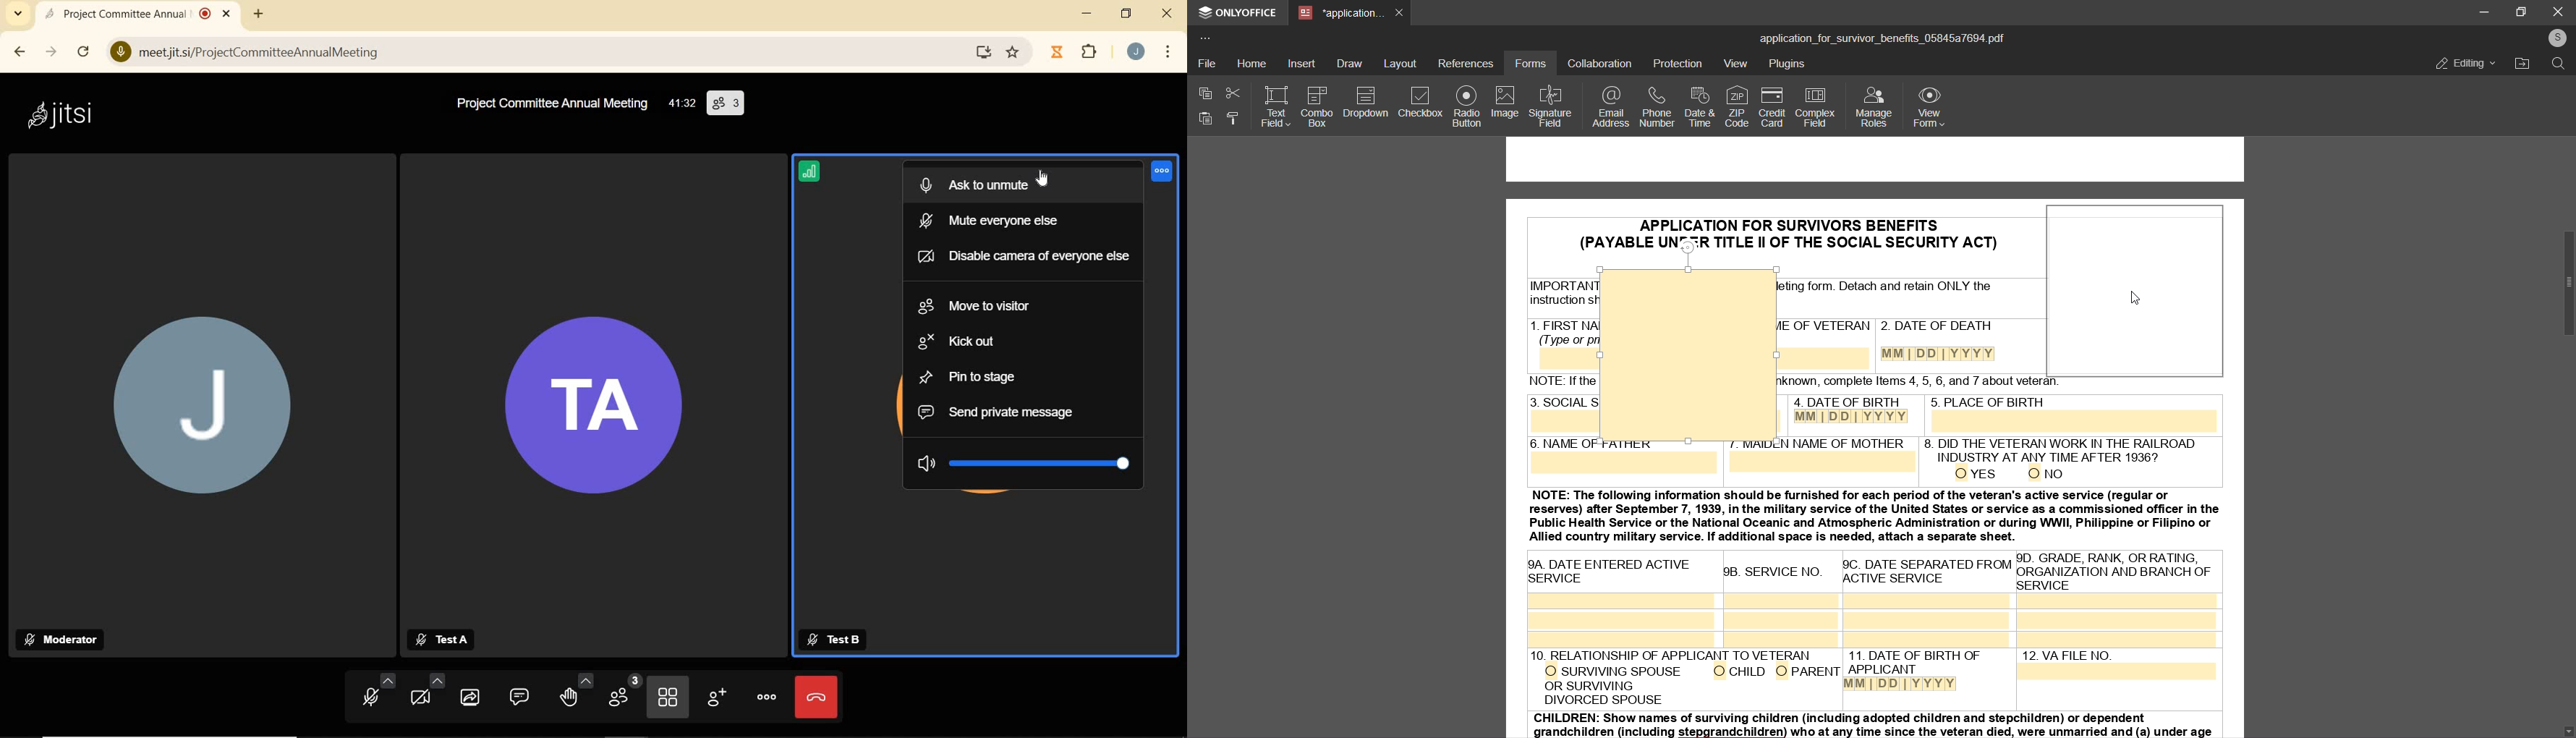 The image size is (2576, 756). I want to click on open file, so click(2523, 64).